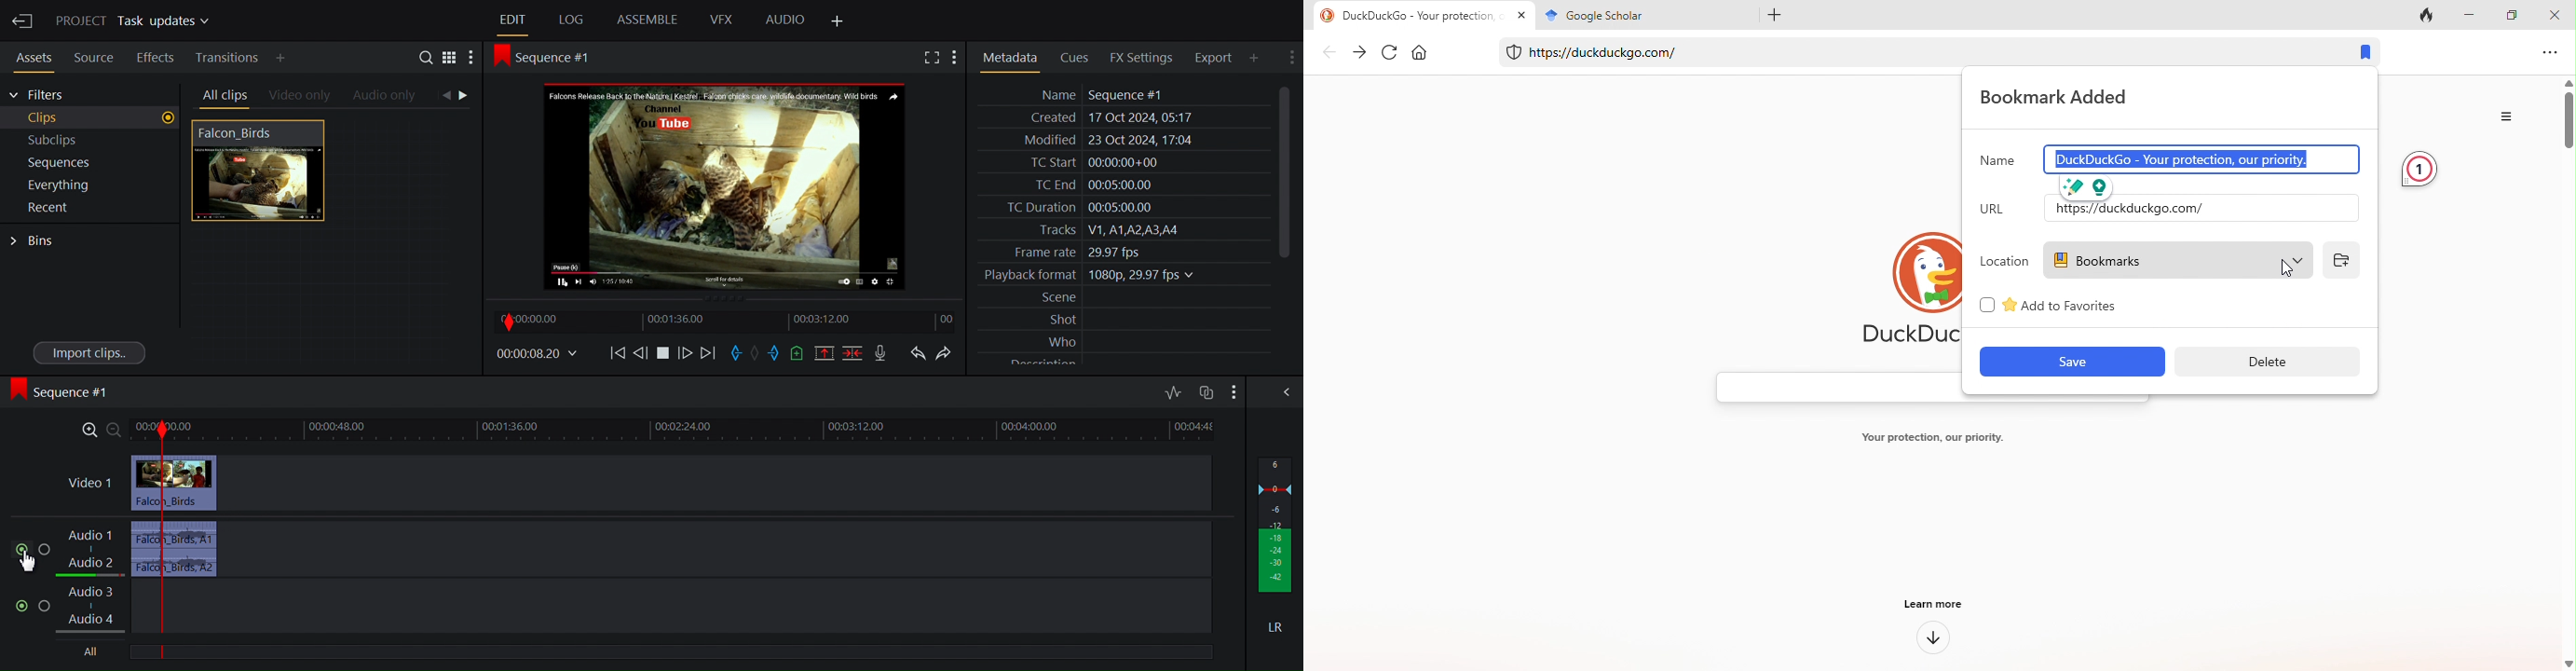  Describe the element at coordinates (1219, 57) in the screenshot. I see `Export` at that location.